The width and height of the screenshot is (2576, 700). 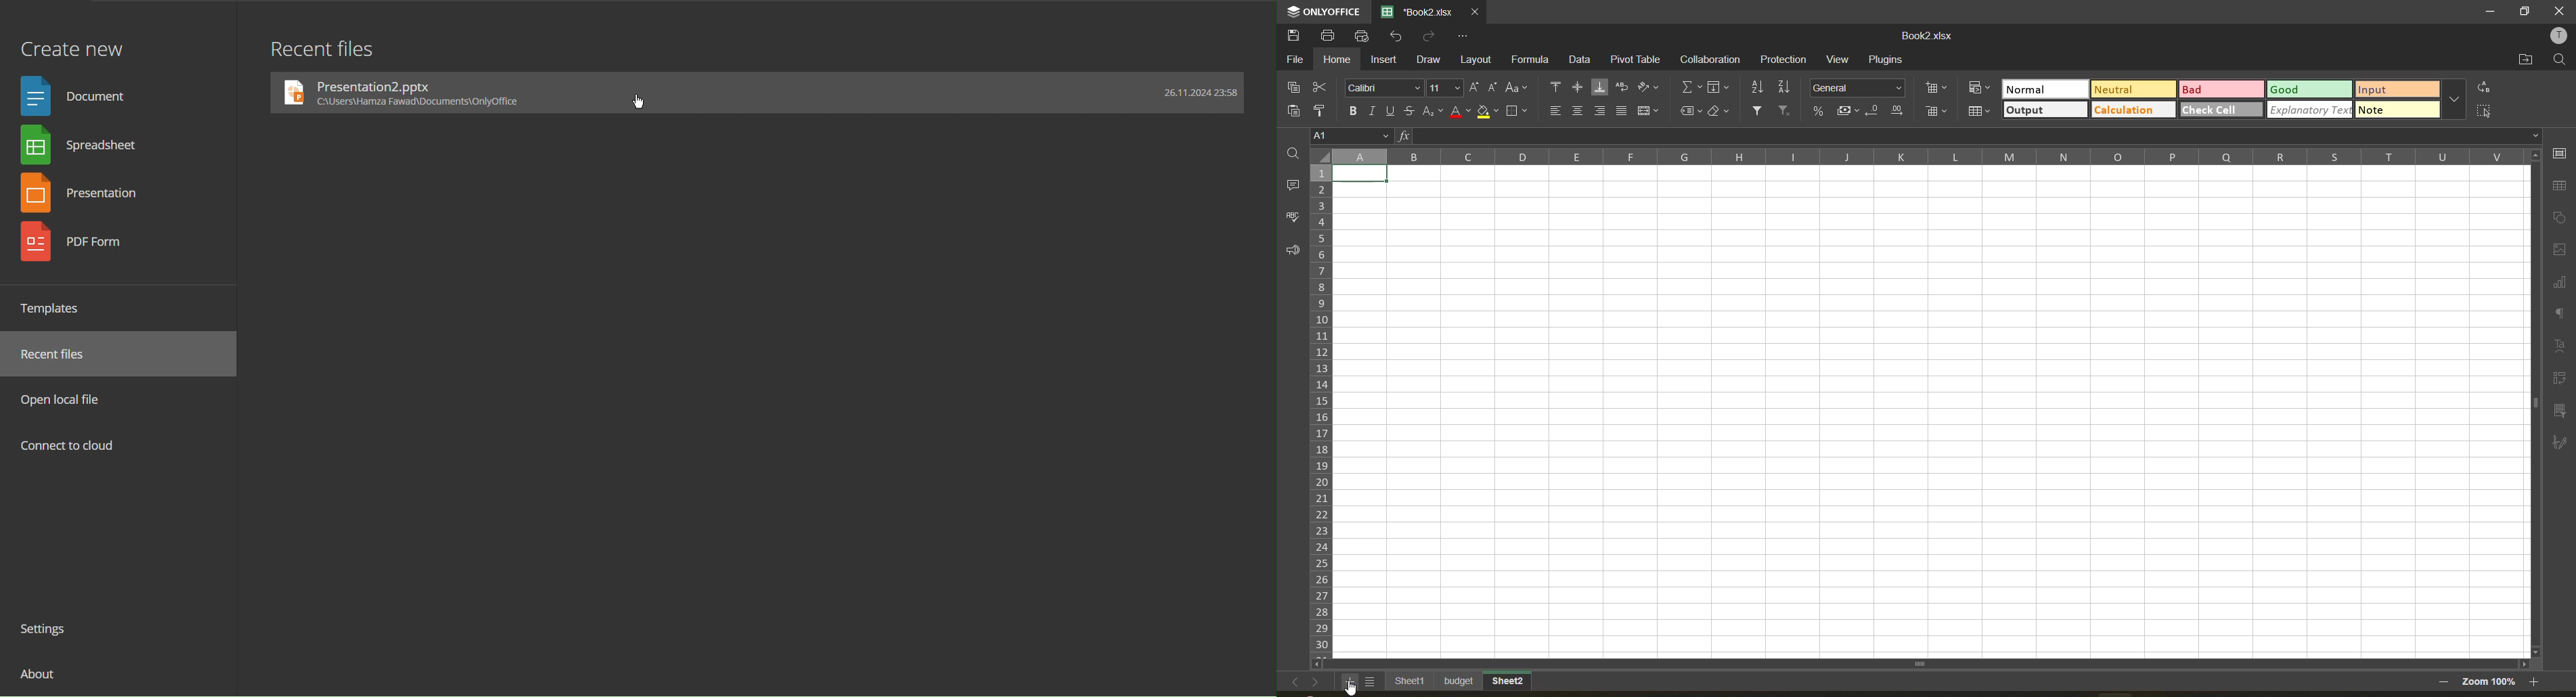 I want to click on wrap text, so click(x=1625, y=87).